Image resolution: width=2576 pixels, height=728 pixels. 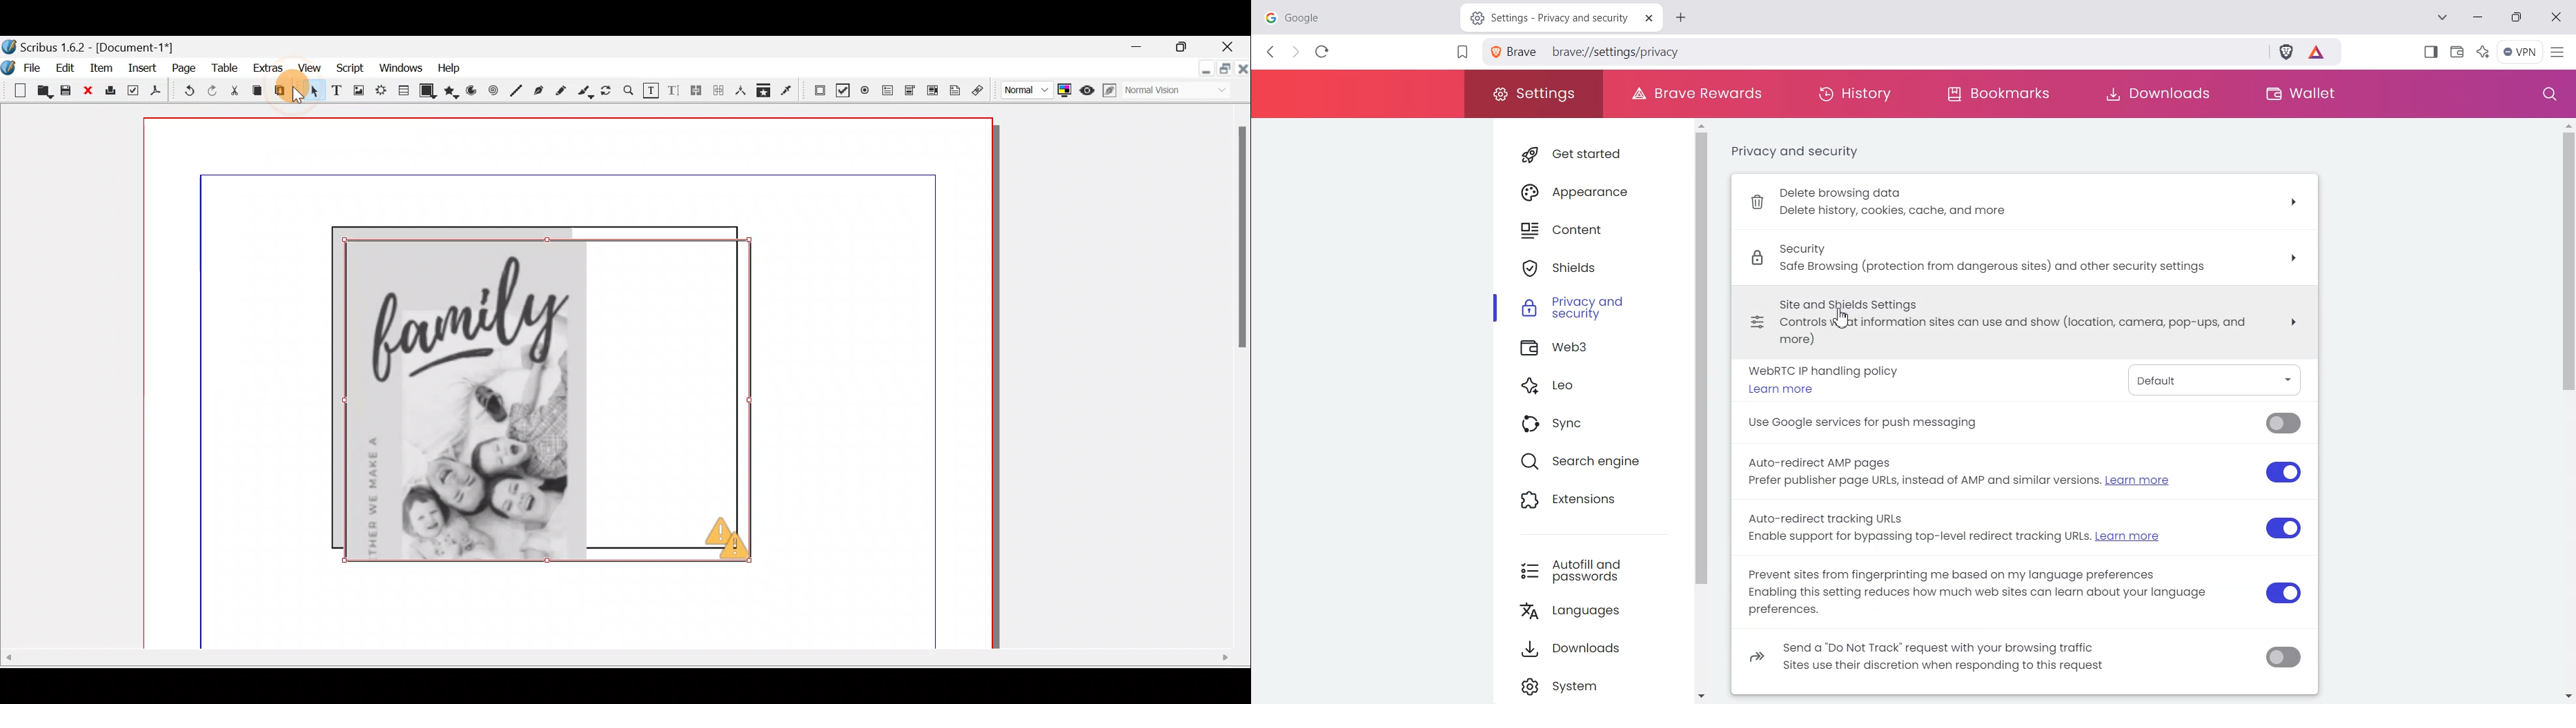 What do you see at coordinates (1232, 382) in the screenshot?
I see `Scroll bar` at bounding box center [1232, 382].